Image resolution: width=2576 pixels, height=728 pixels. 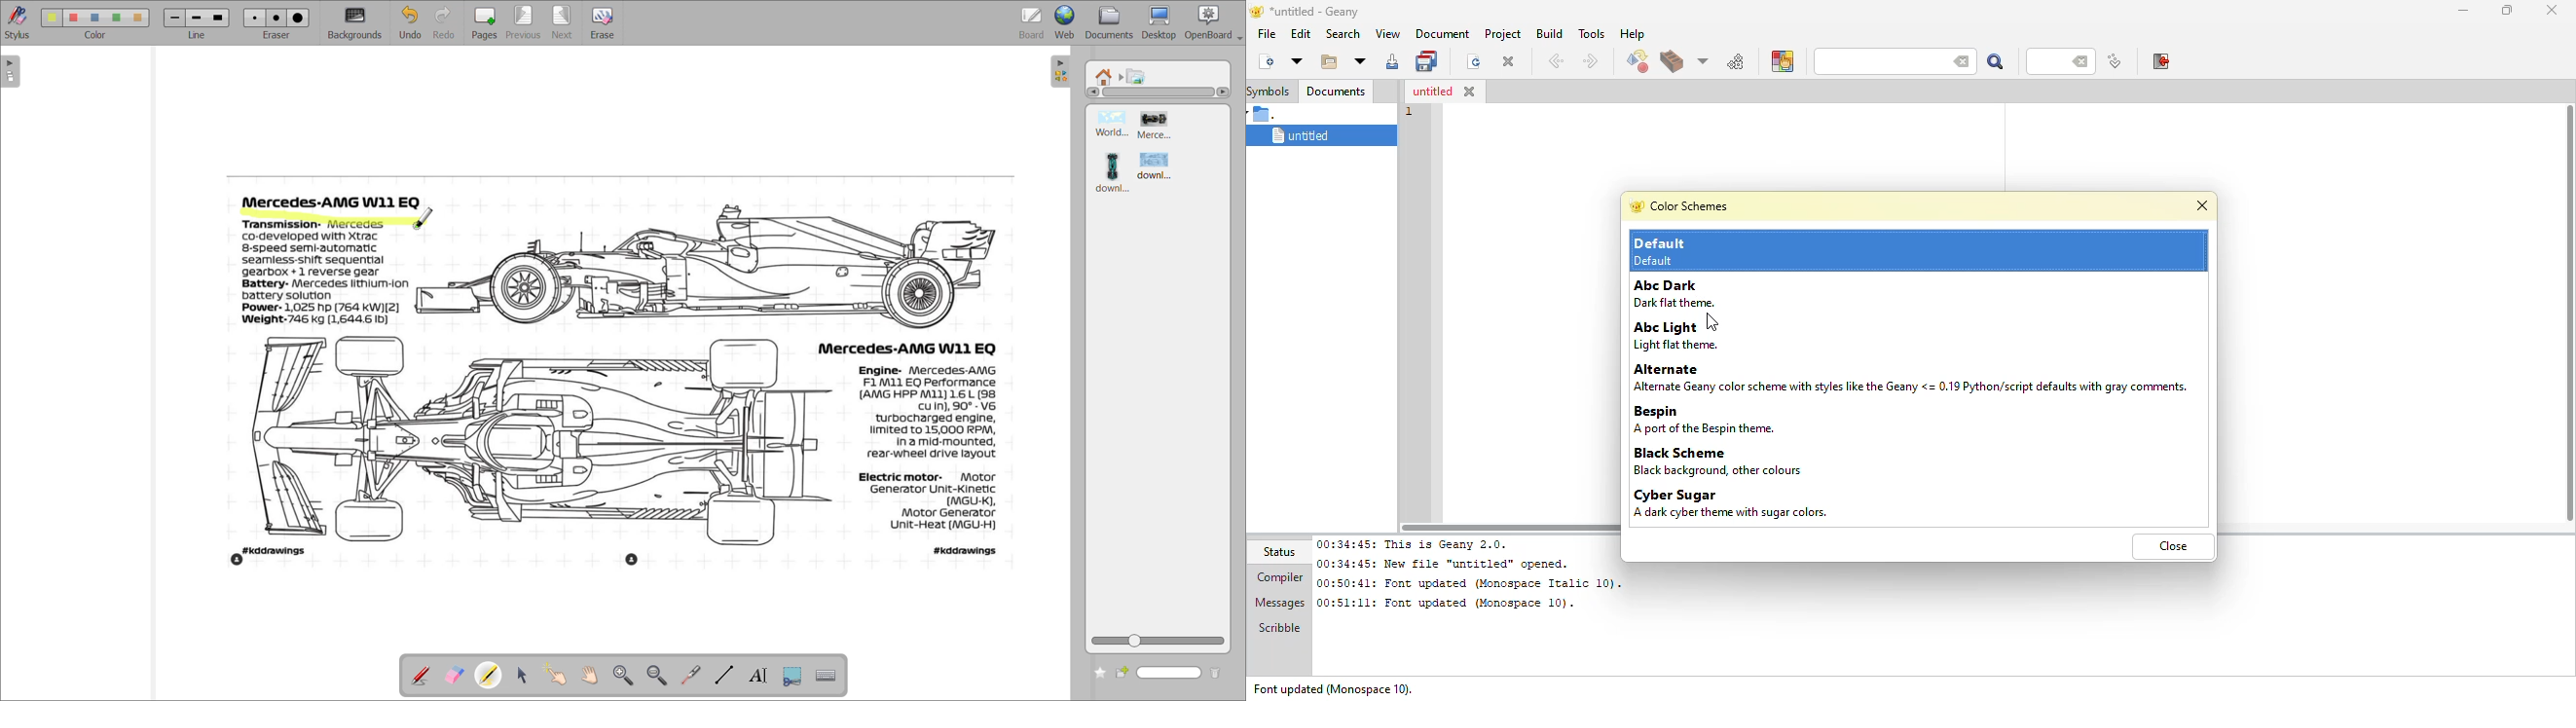 What do you see at coordinates (1470, 61) in the screenshot?
I see `reload` at bounding box center [1470, 61].